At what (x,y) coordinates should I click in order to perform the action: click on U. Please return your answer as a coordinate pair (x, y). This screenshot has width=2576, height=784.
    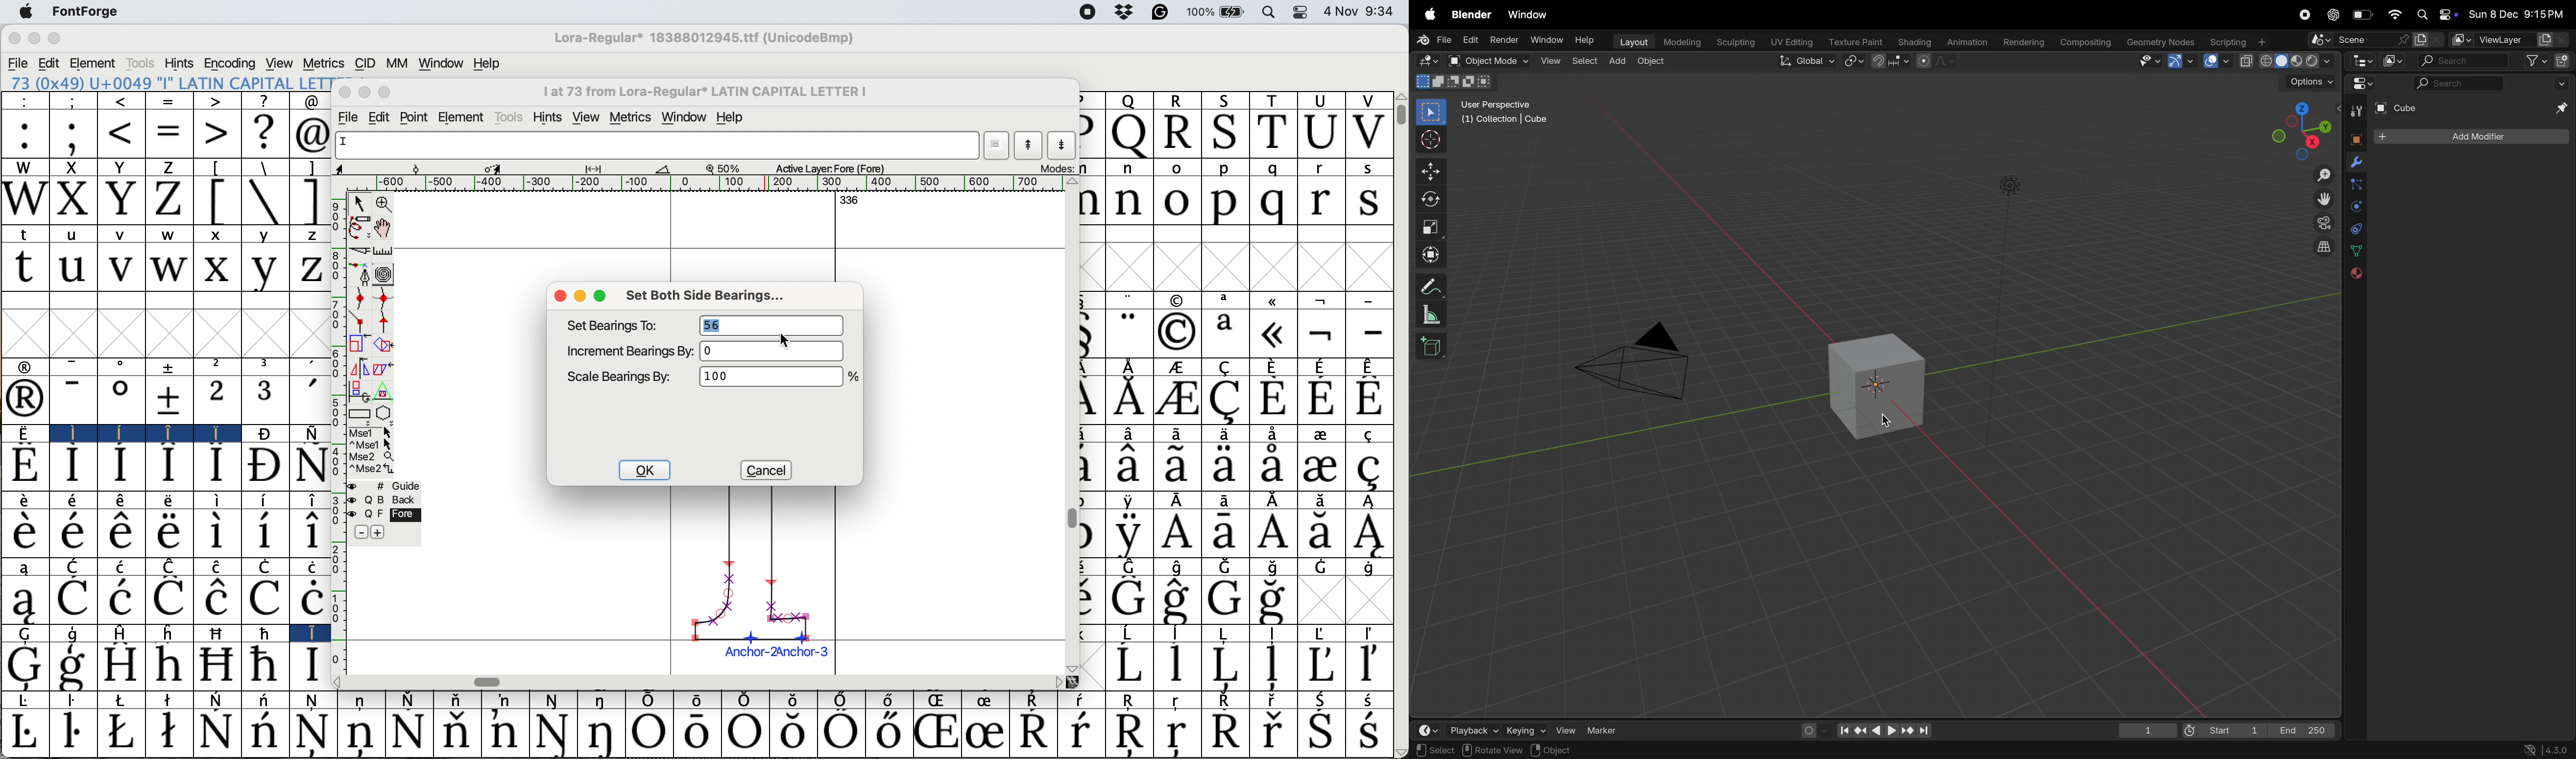
    Looking at the image, I should click on (1319, 135).